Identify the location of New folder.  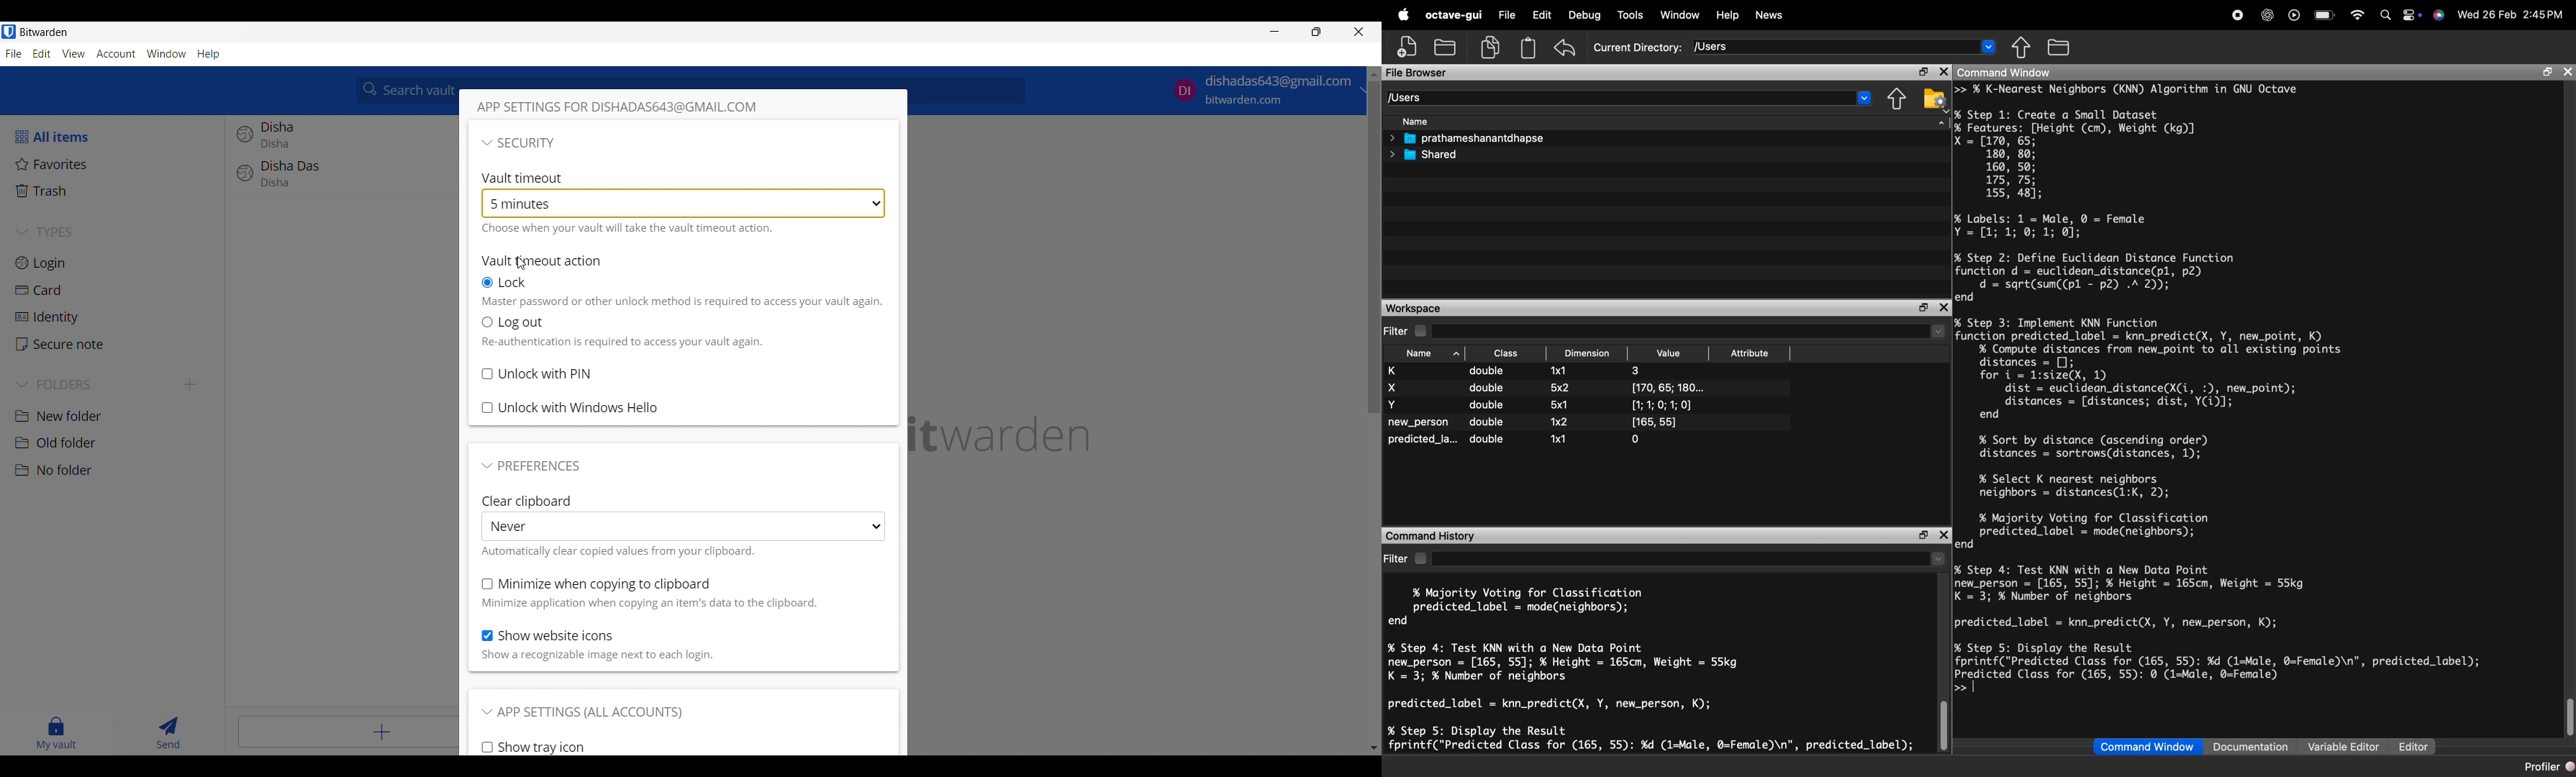
(115, 417).